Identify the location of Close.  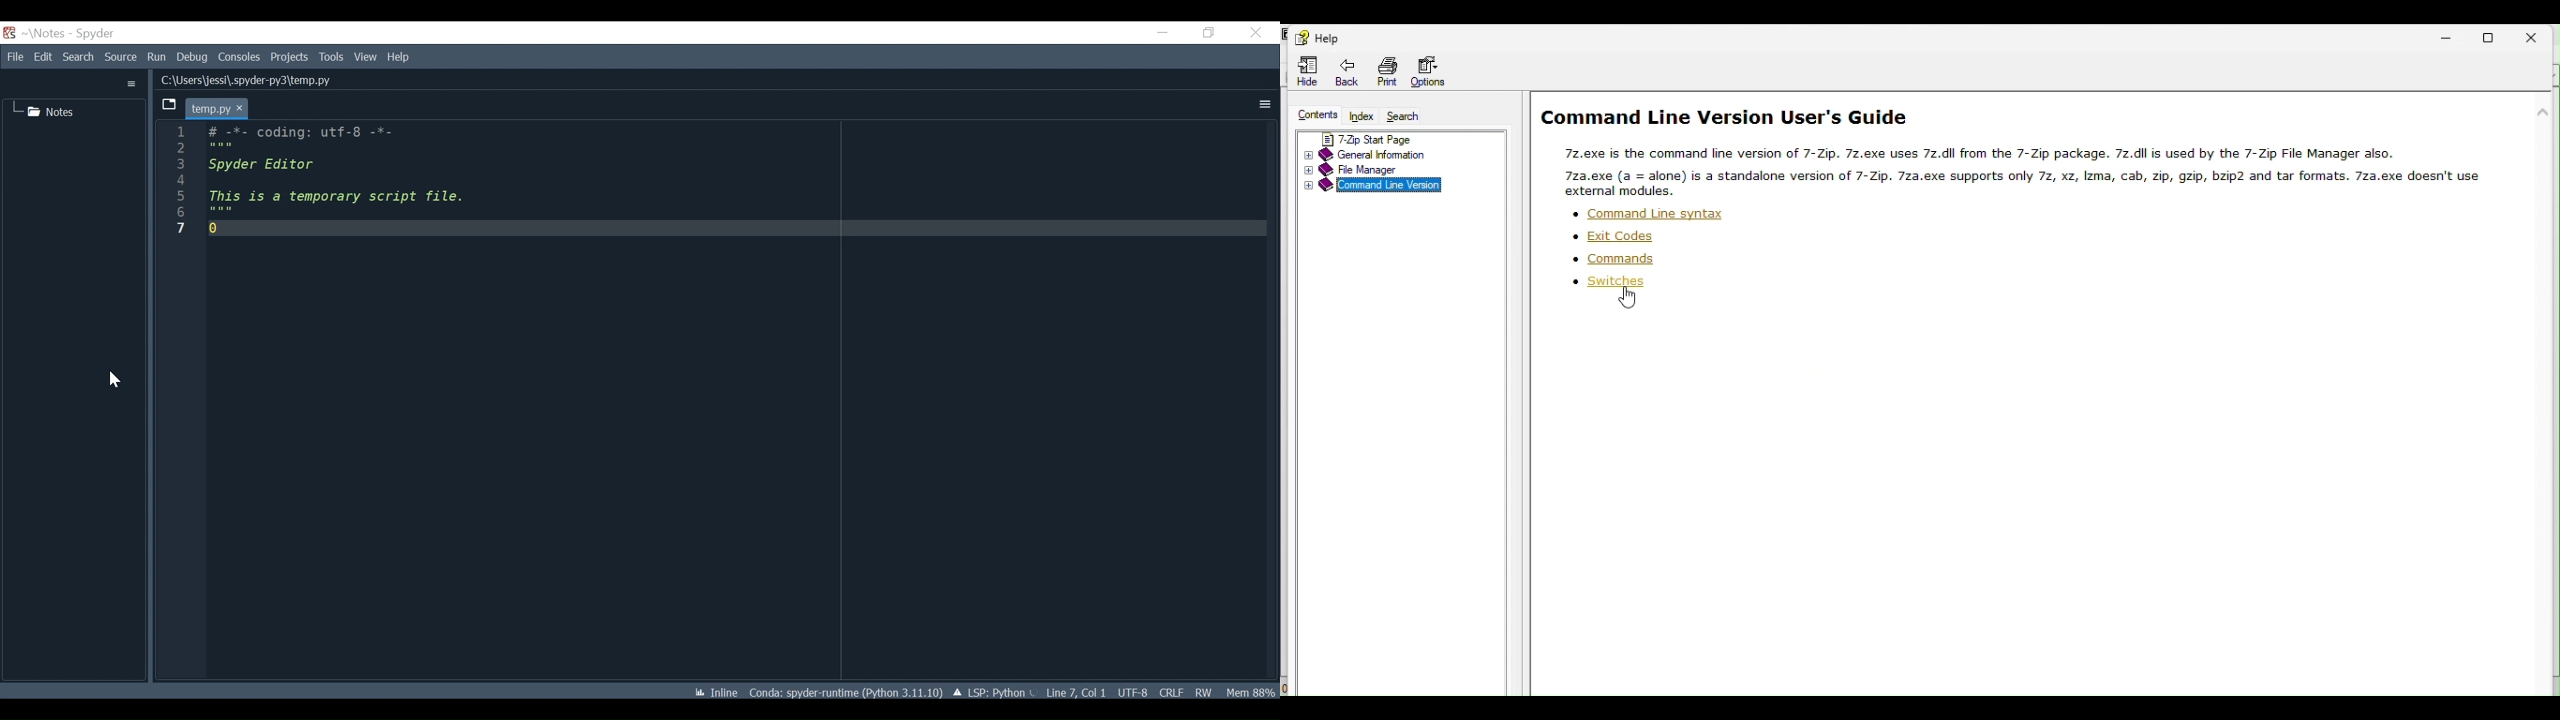
(1260, 33).